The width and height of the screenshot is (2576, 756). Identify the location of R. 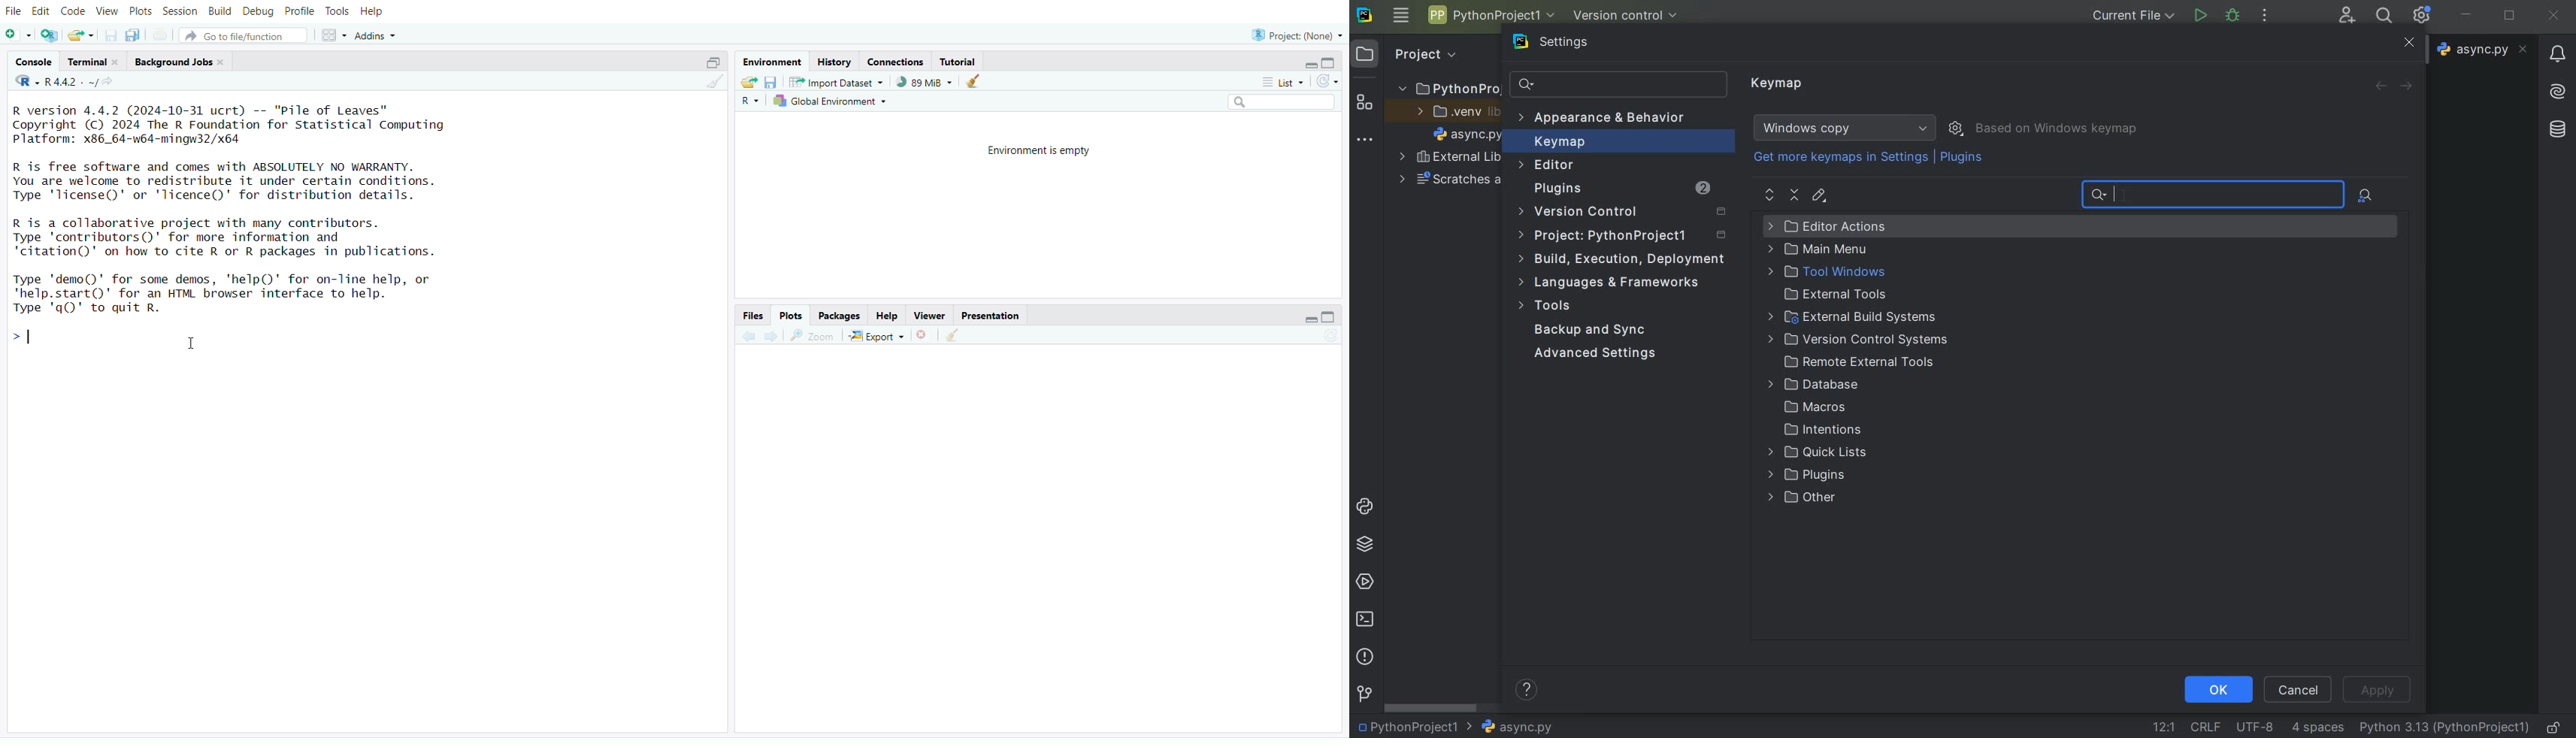
(24, 82).